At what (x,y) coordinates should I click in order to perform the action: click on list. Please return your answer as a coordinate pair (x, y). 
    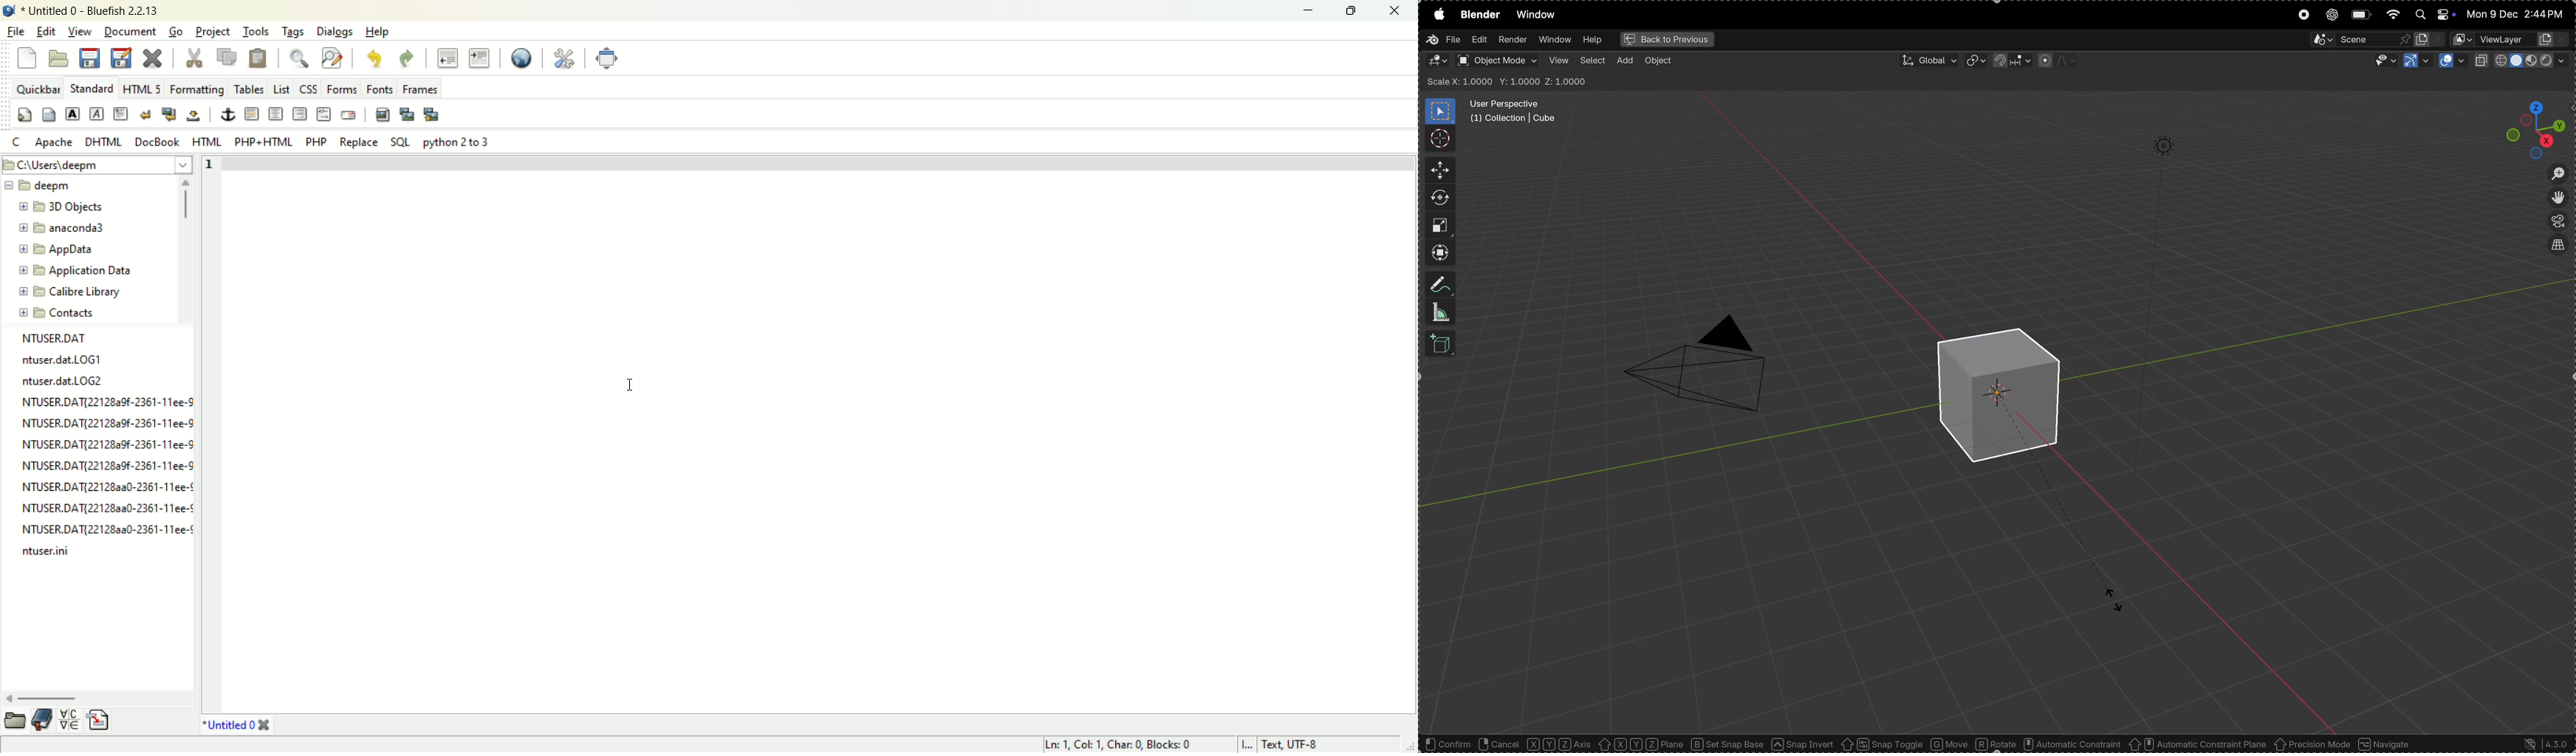
    Looking at the image, I should click on (281, 89).